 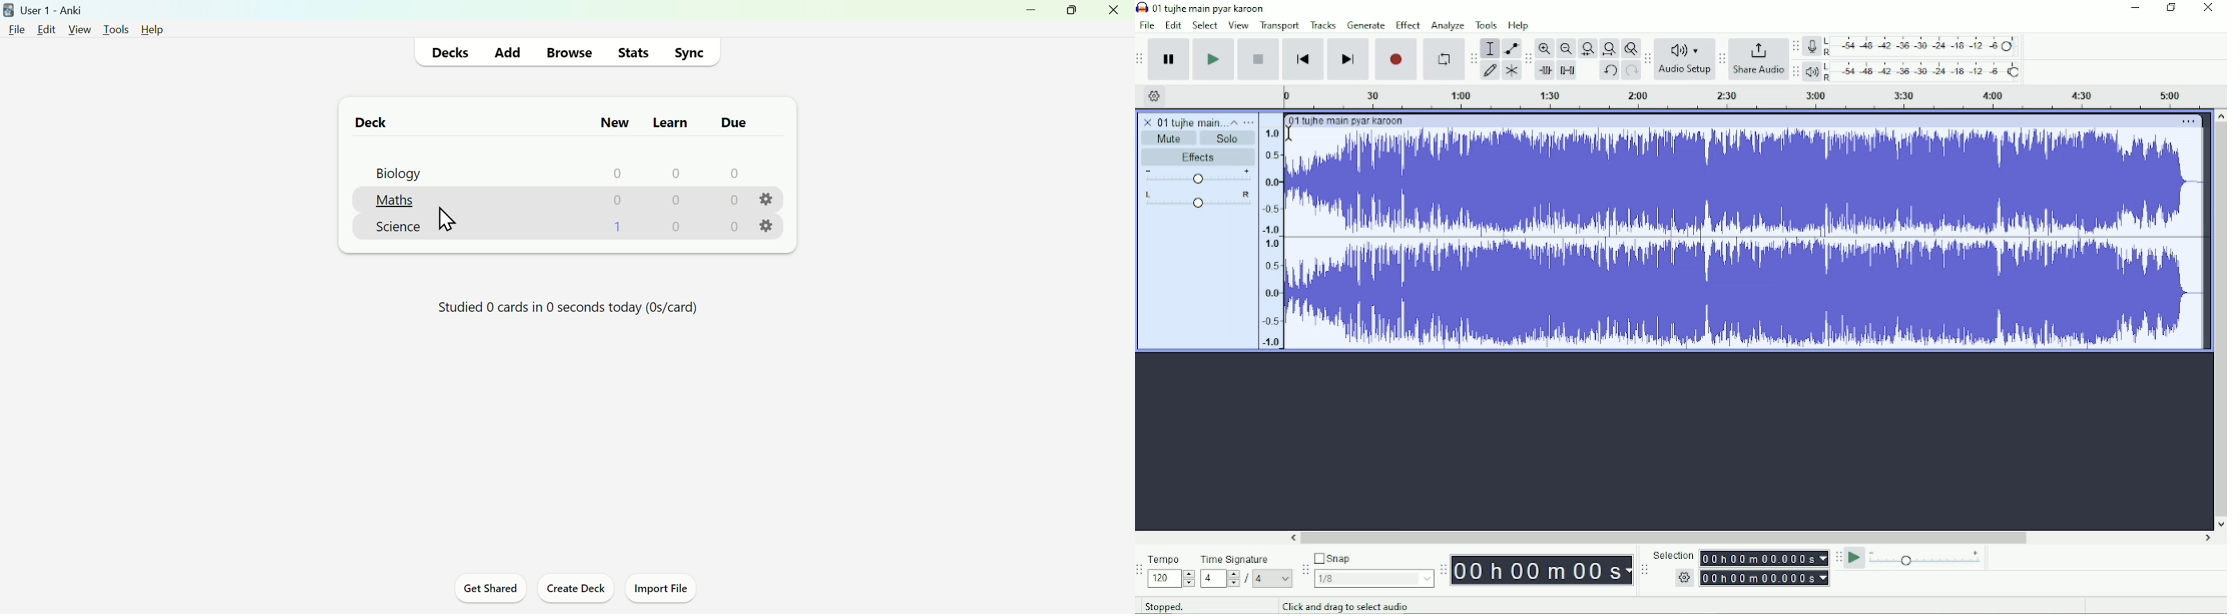 What do you see at coordinates (1259, 60) in the screenshot?
I see `Stop` at bounding box center [1259, 60].